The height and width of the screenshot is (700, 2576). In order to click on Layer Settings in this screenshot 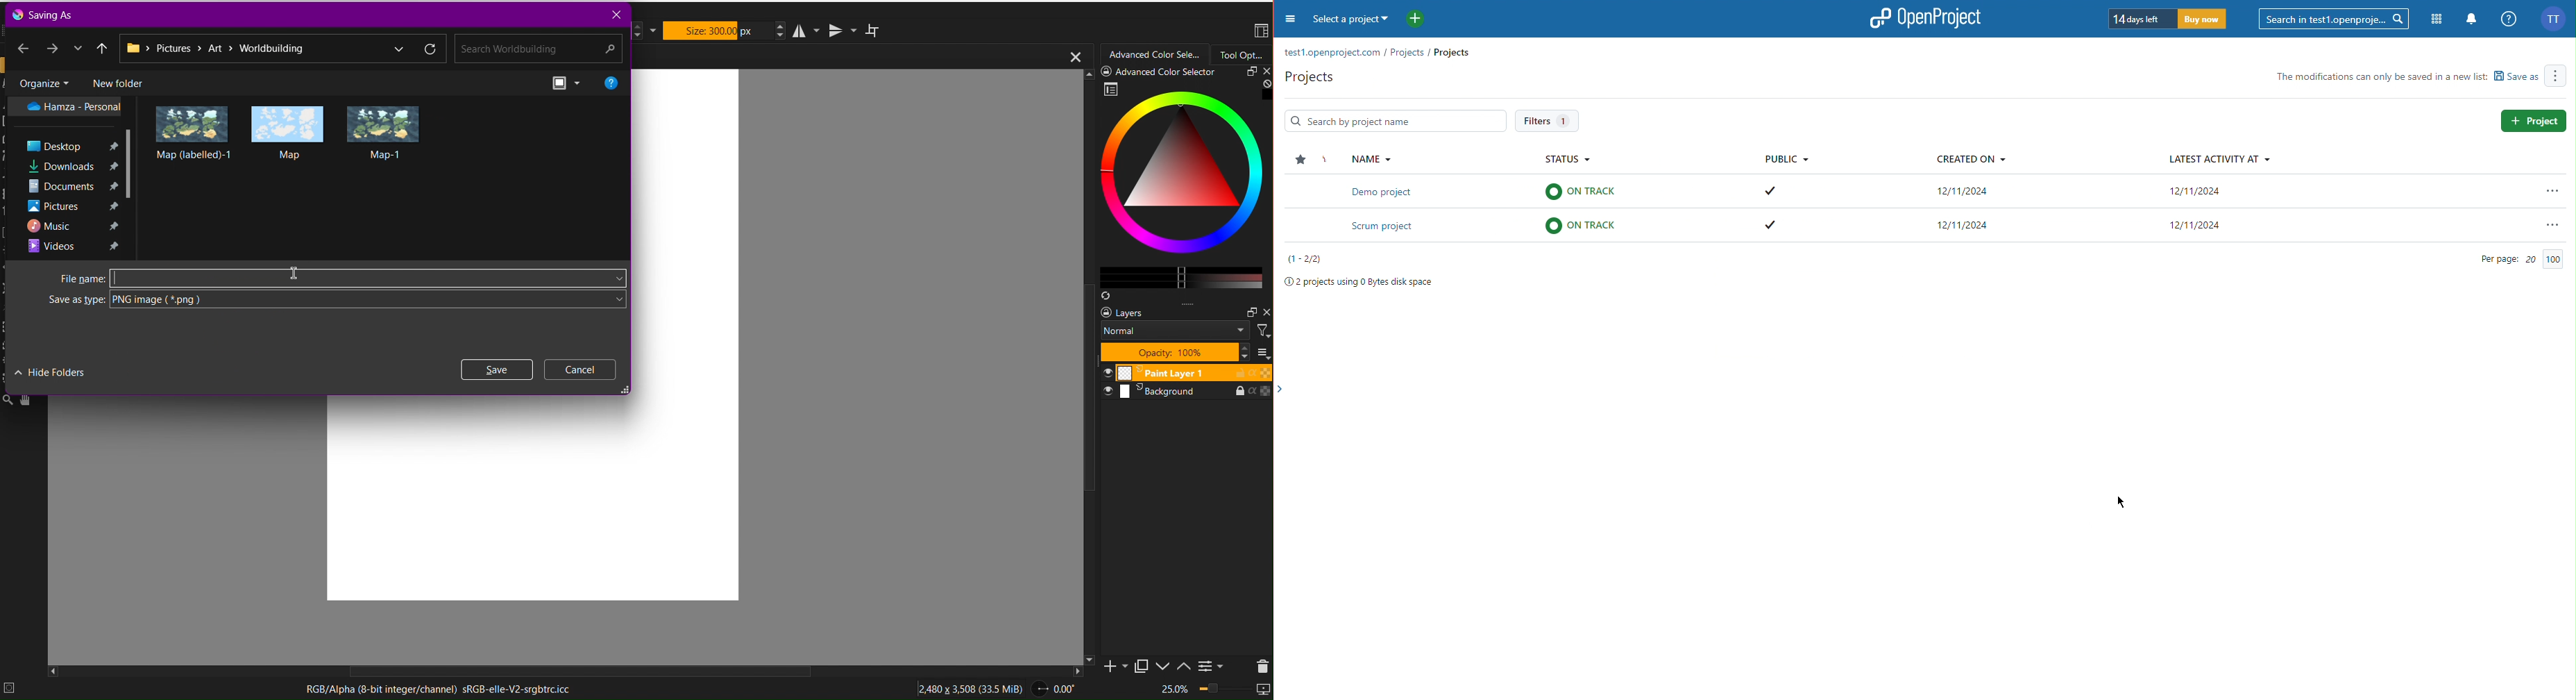, I will do `click(1183, 333)`.